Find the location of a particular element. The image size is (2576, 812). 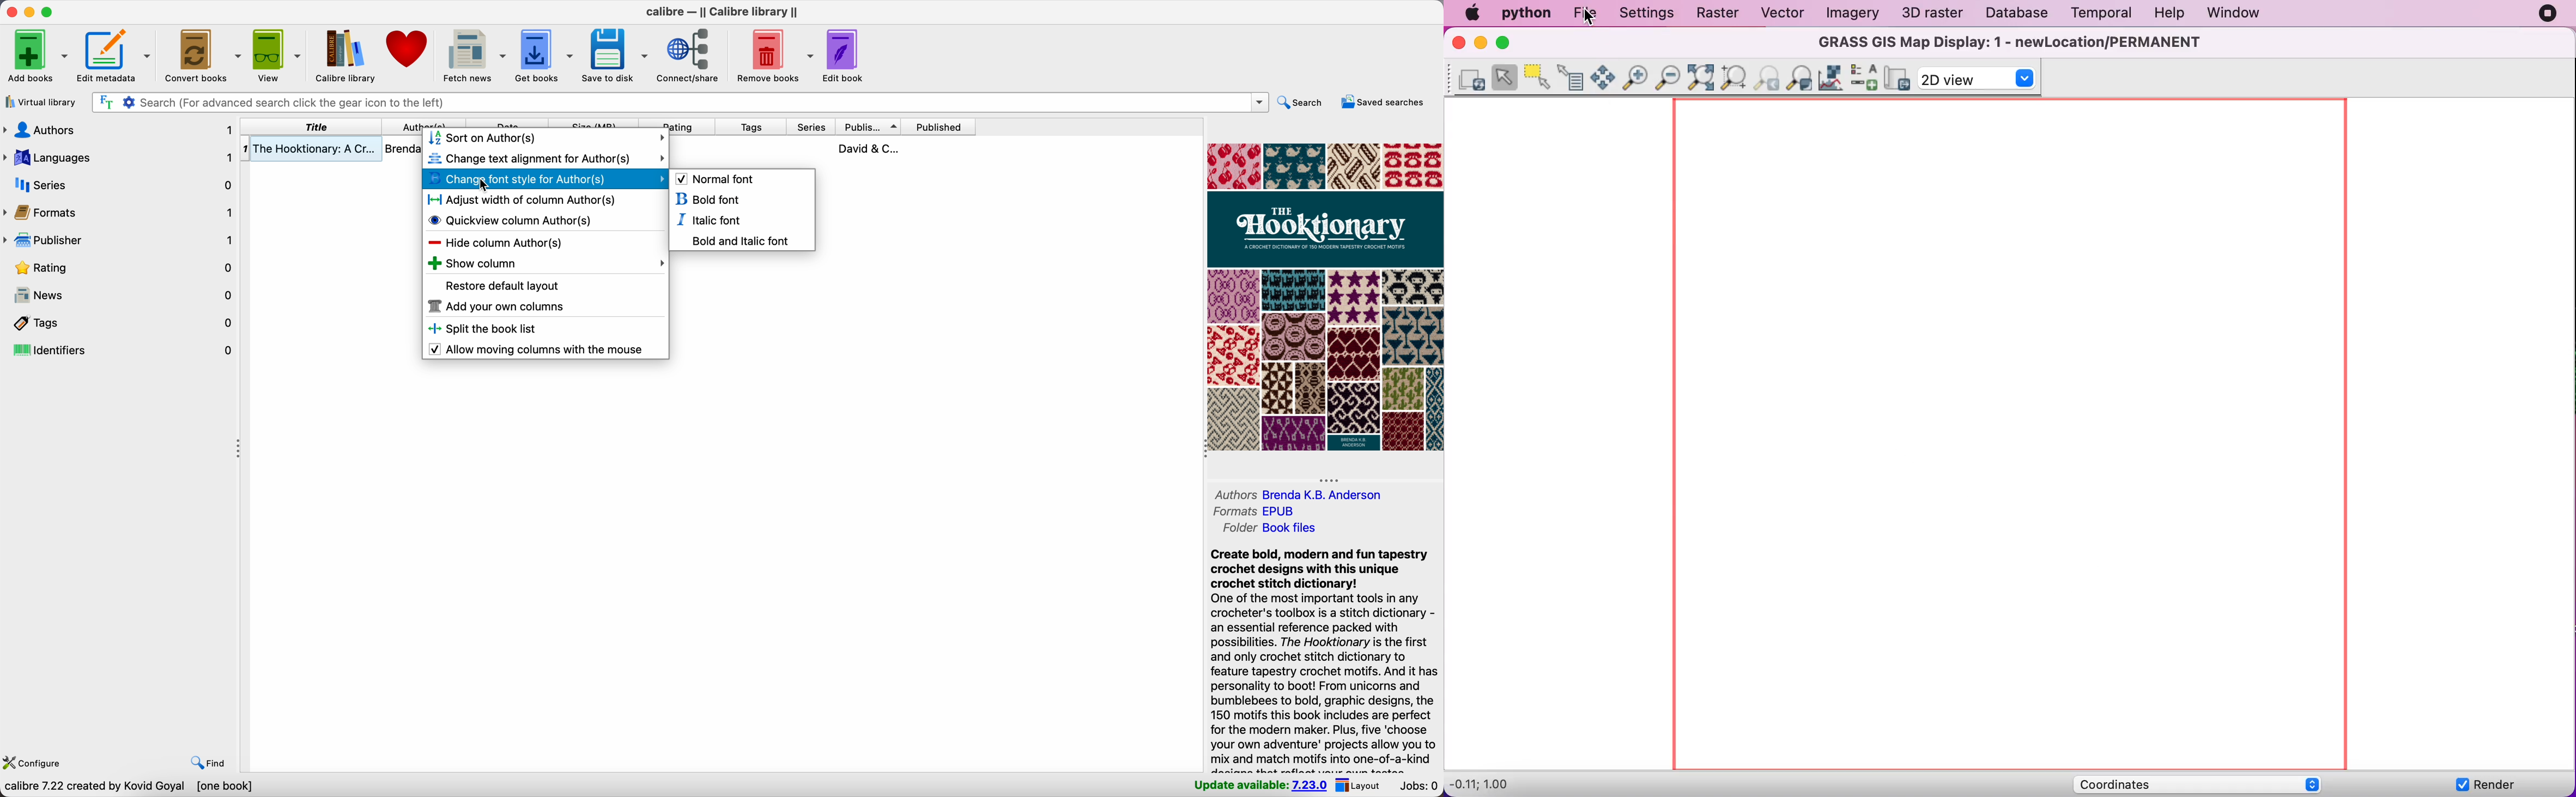

formats is located at coordinates (1257, 511).